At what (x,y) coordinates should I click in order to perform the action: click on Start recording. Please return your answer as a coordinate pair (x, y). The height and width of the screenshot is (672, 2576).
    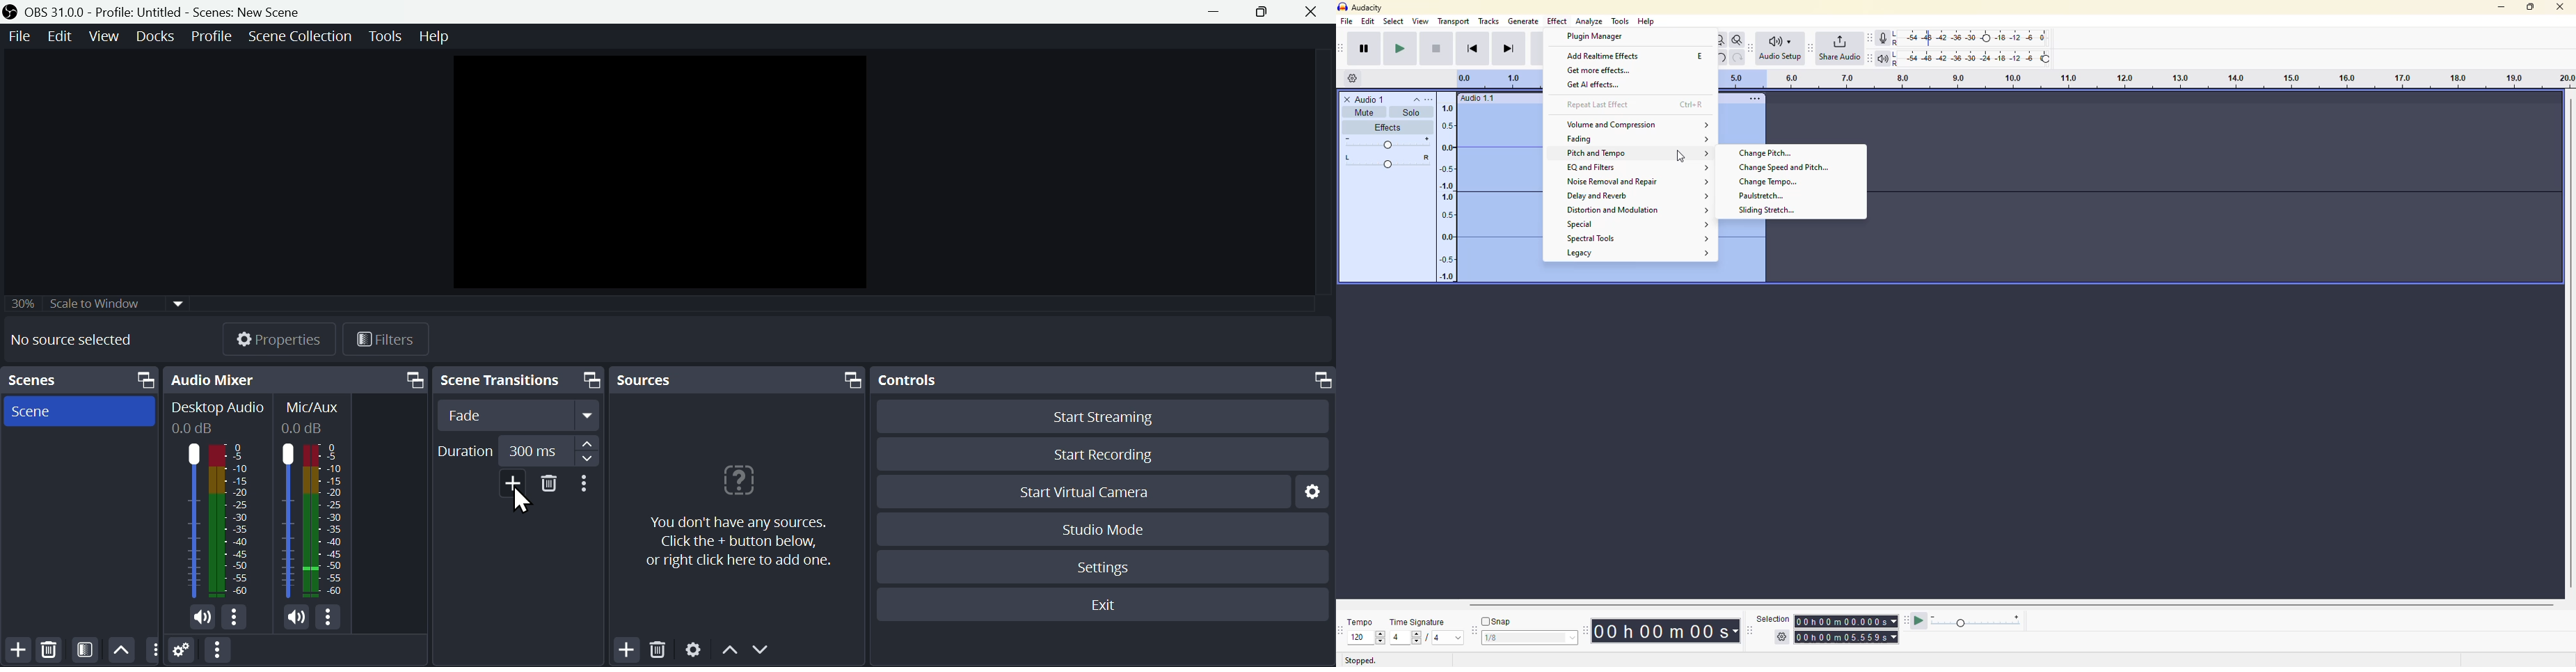
    Looking at the image, I should click on (1100, 456).